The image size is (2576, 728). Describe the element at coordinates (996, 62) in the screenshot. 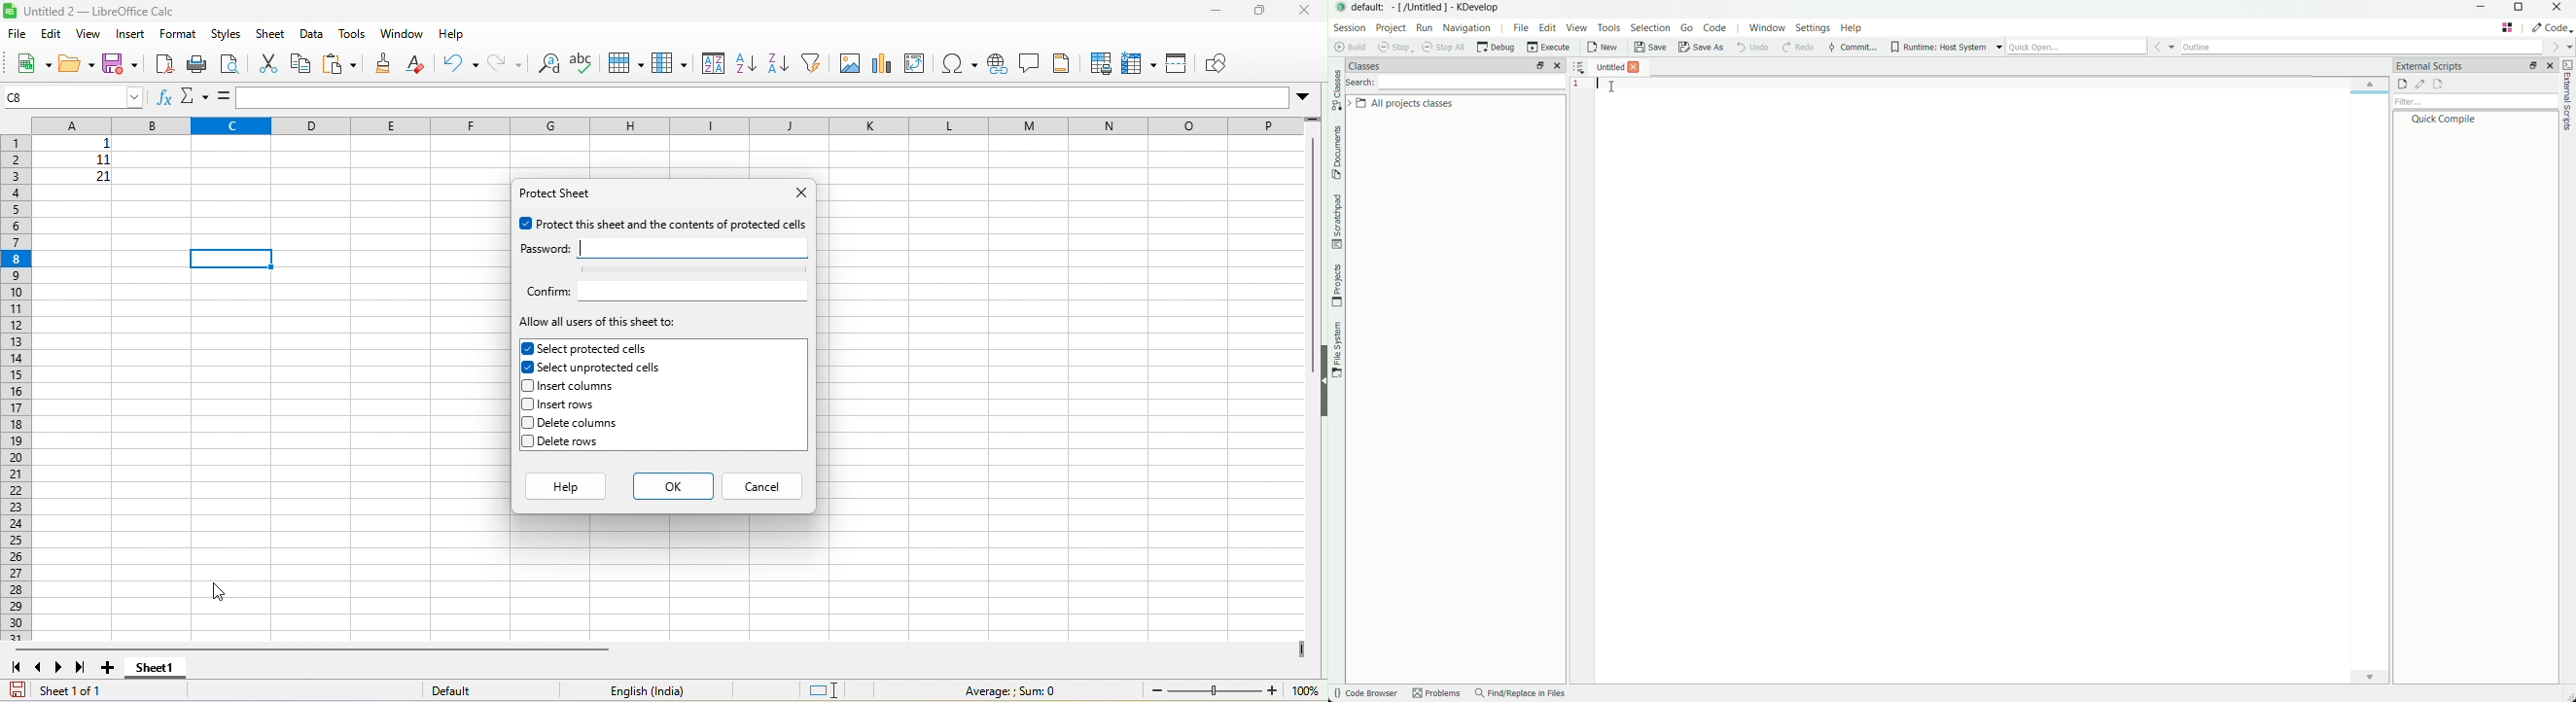

I see `hyperlink` at that location.